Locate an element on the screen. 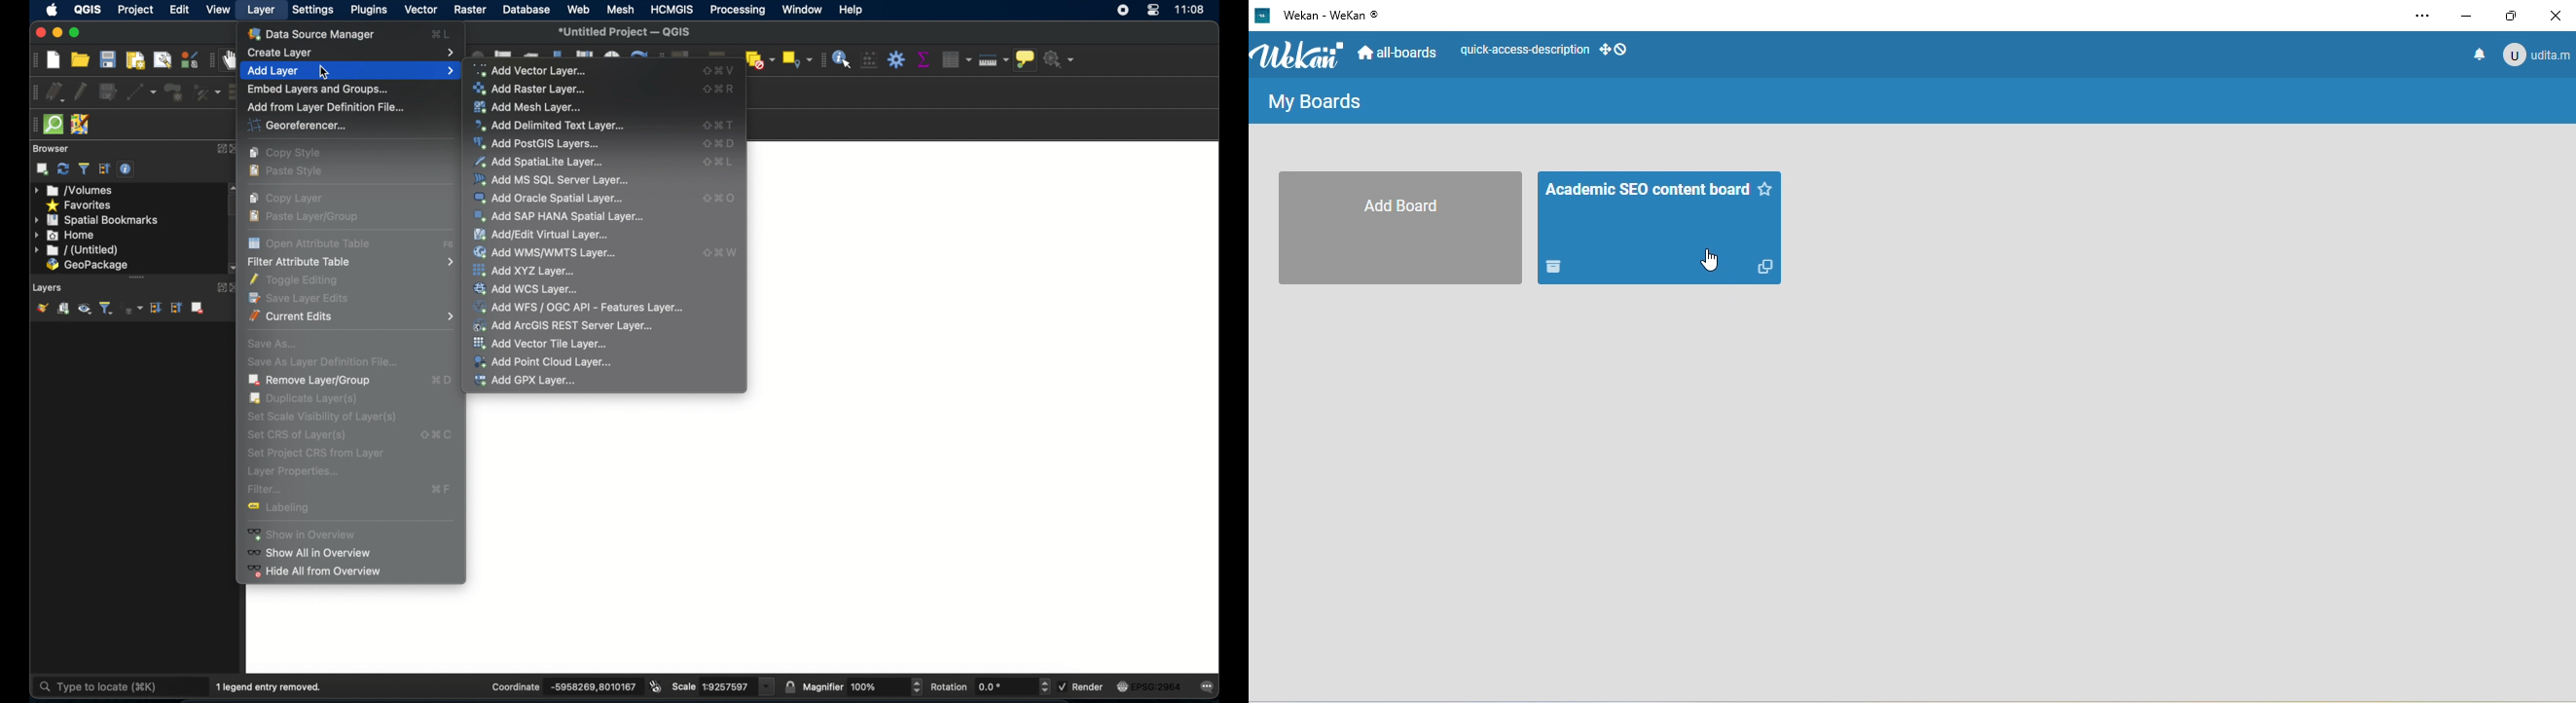 Image resolution: width=2576 pixels, height=728 pixels. show layout manager is located at coordinates (161, 61).